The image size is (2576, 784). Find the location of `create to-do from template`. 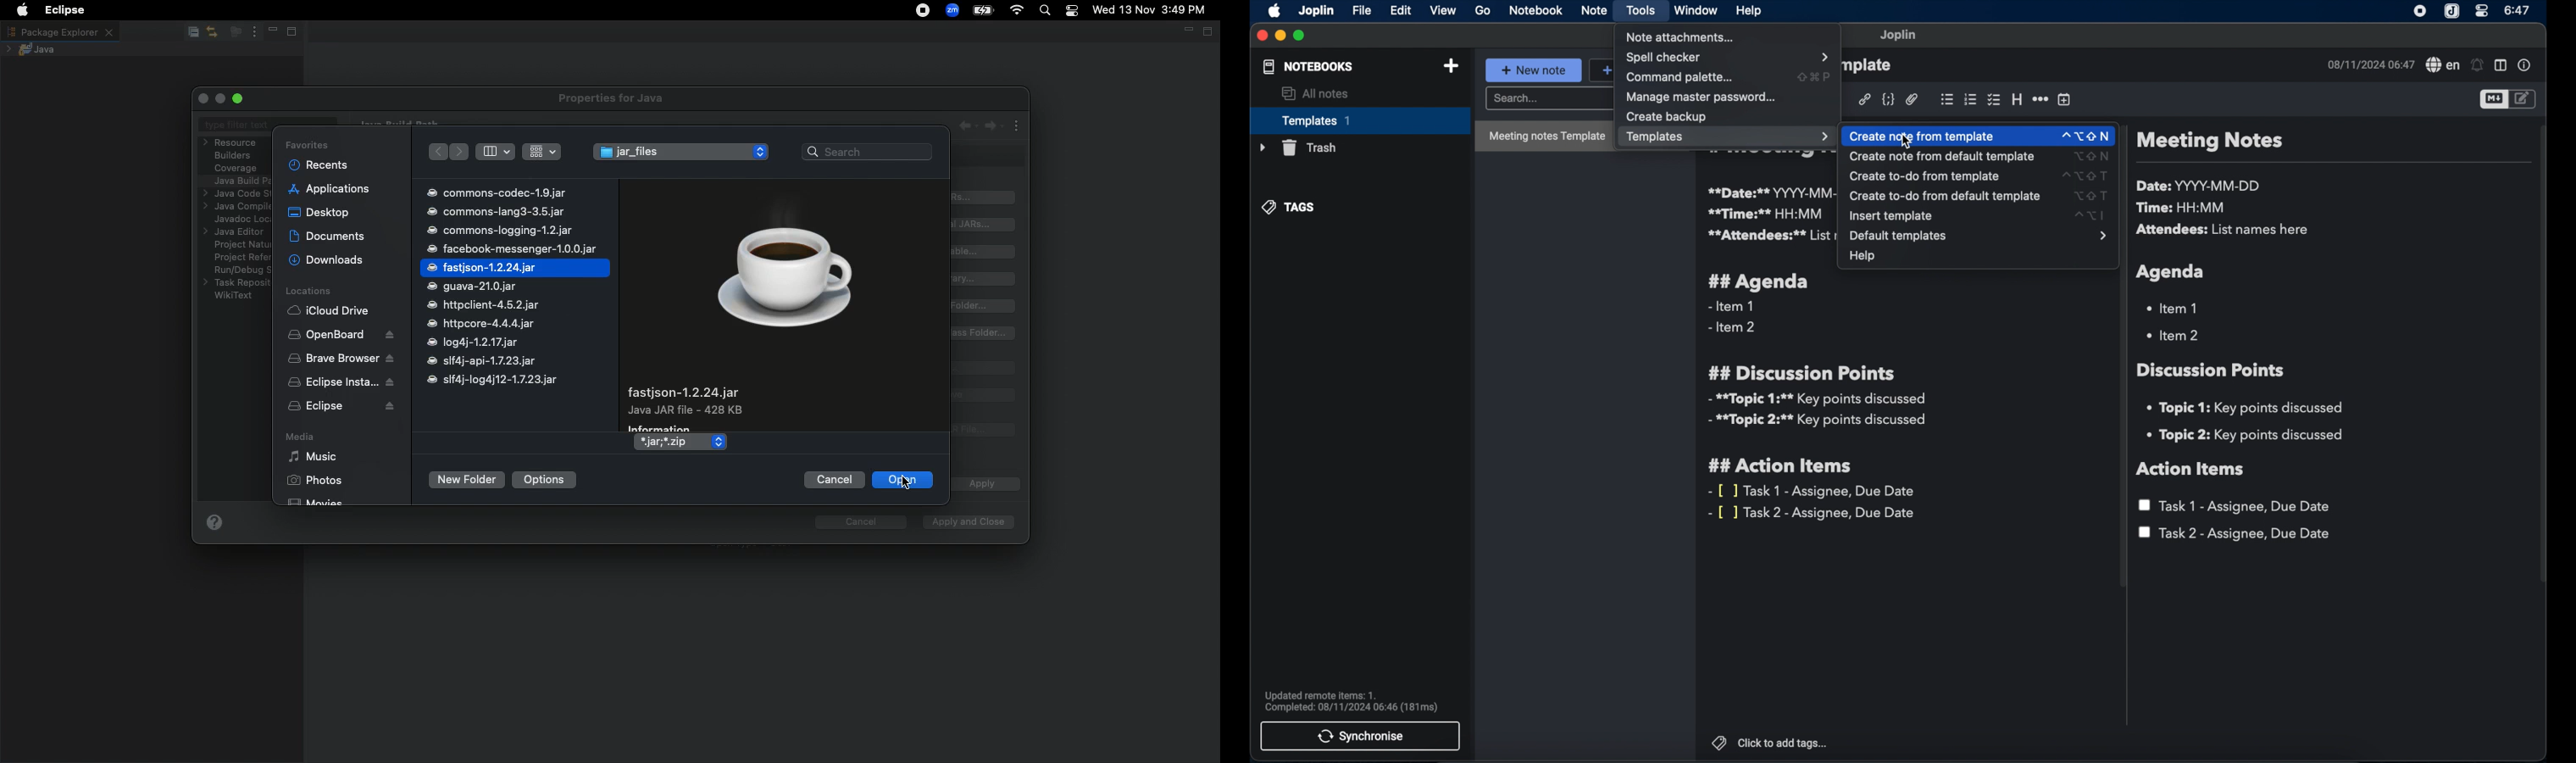

create to-do from template is located at coordinates (1985, 176).